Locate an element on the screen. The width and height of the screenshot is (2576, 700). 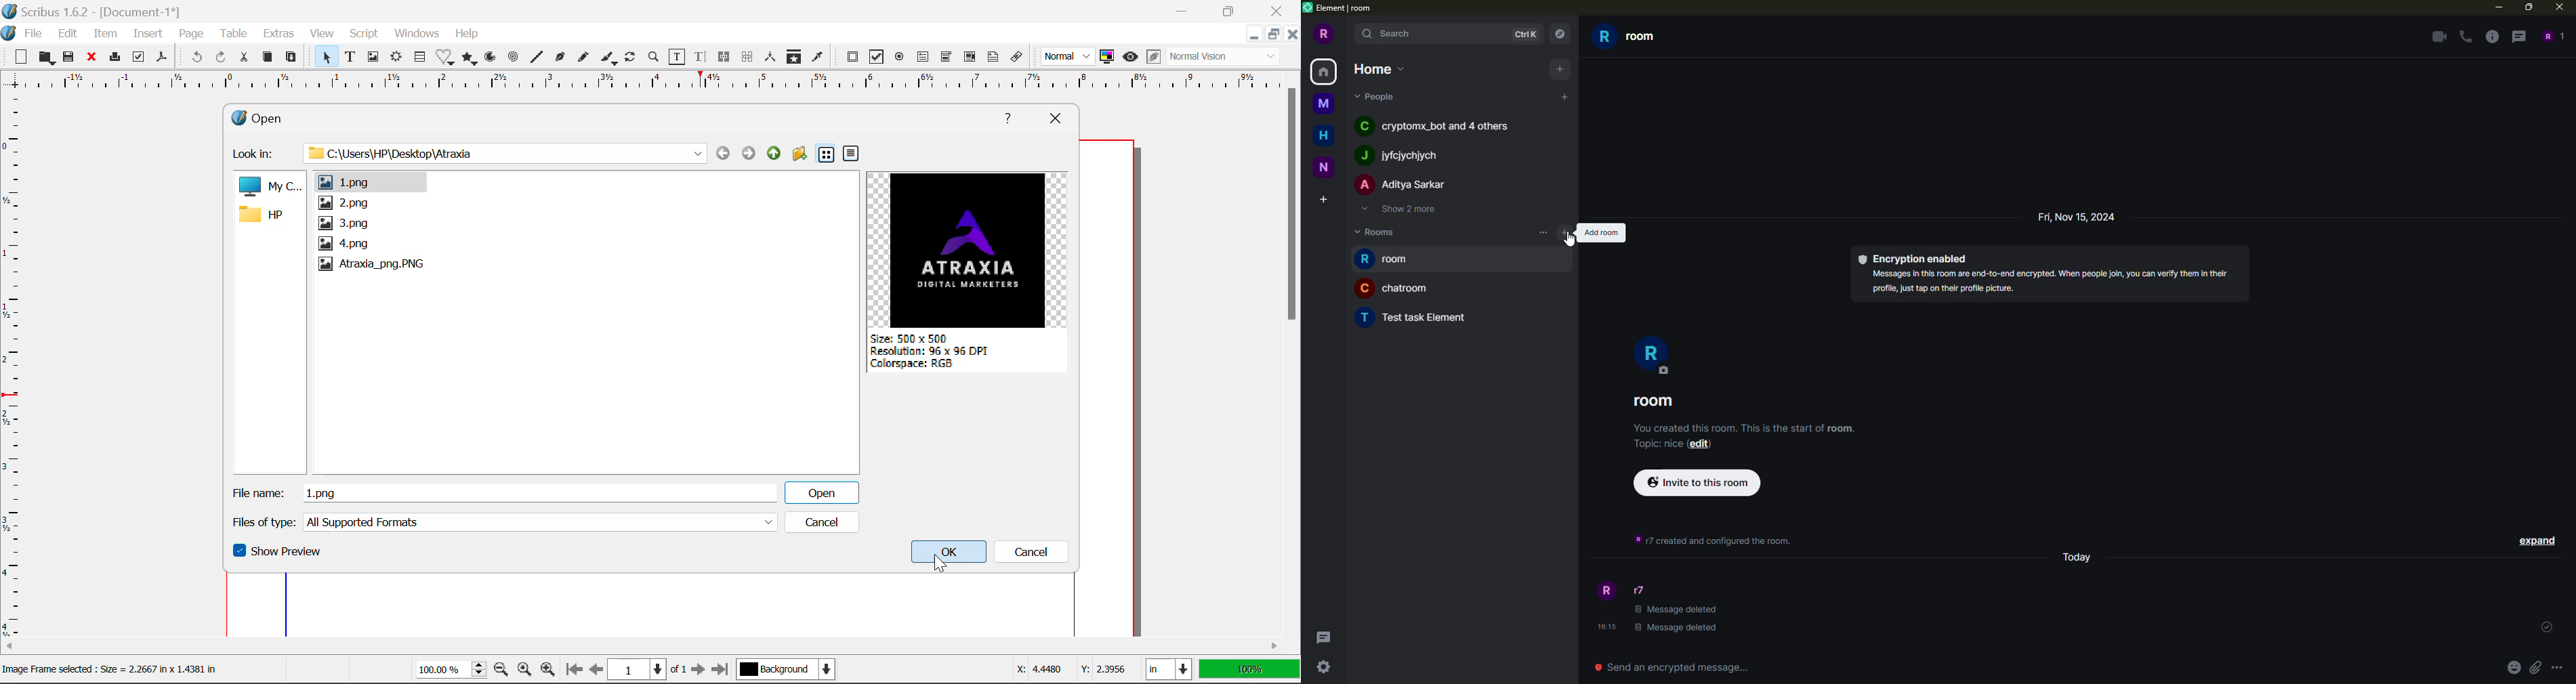
in is located at coordinates (1168, 670).